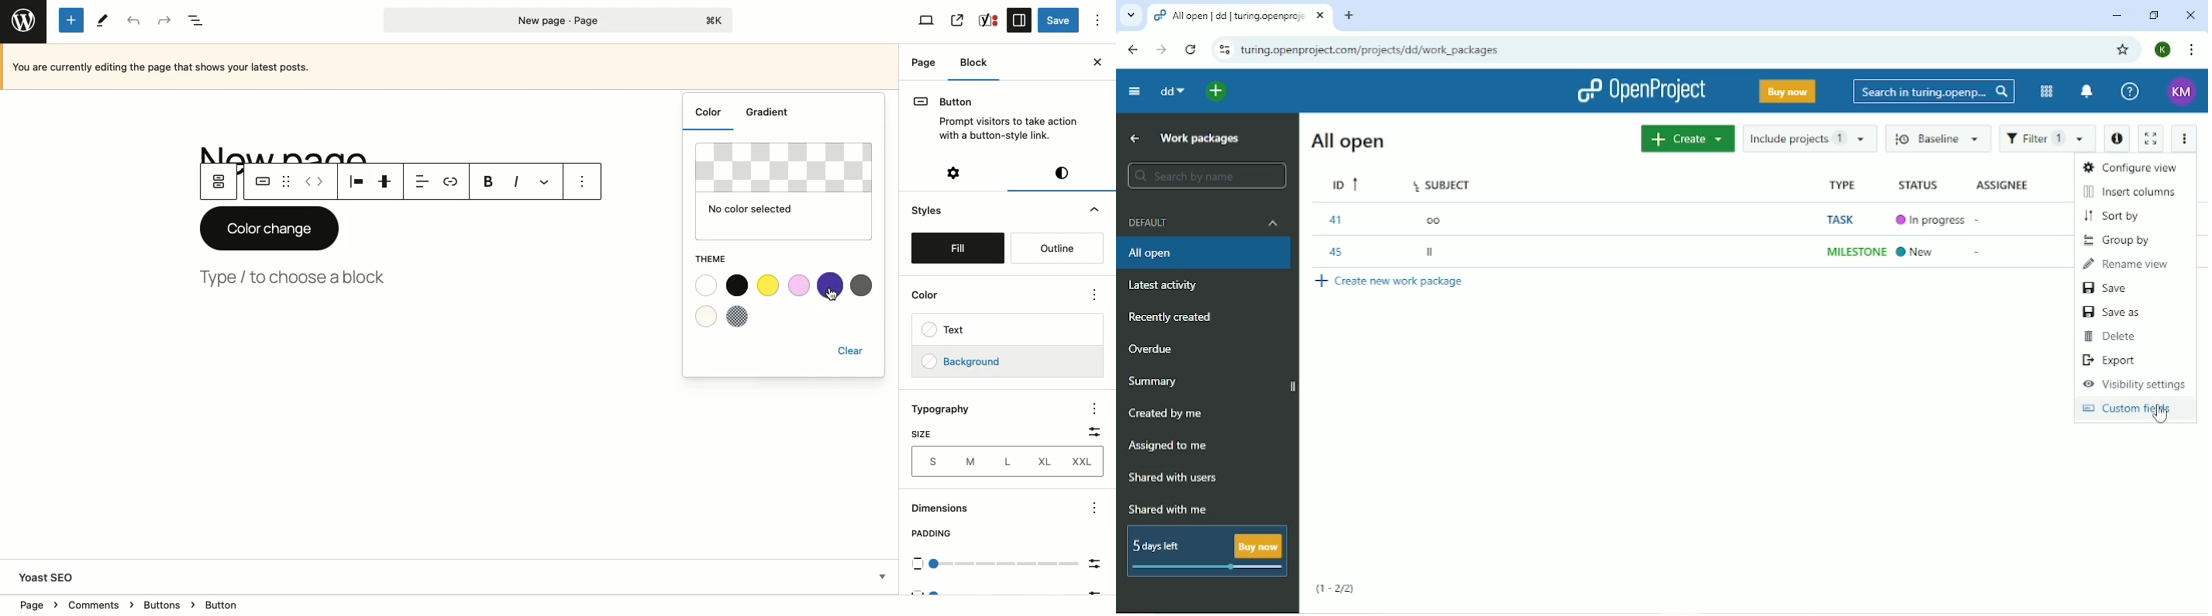 The height and width of the screenshot is (616, 2212). Describe the element at coordinates (833, 295) in the screenshot. I see `cursor` at that location.